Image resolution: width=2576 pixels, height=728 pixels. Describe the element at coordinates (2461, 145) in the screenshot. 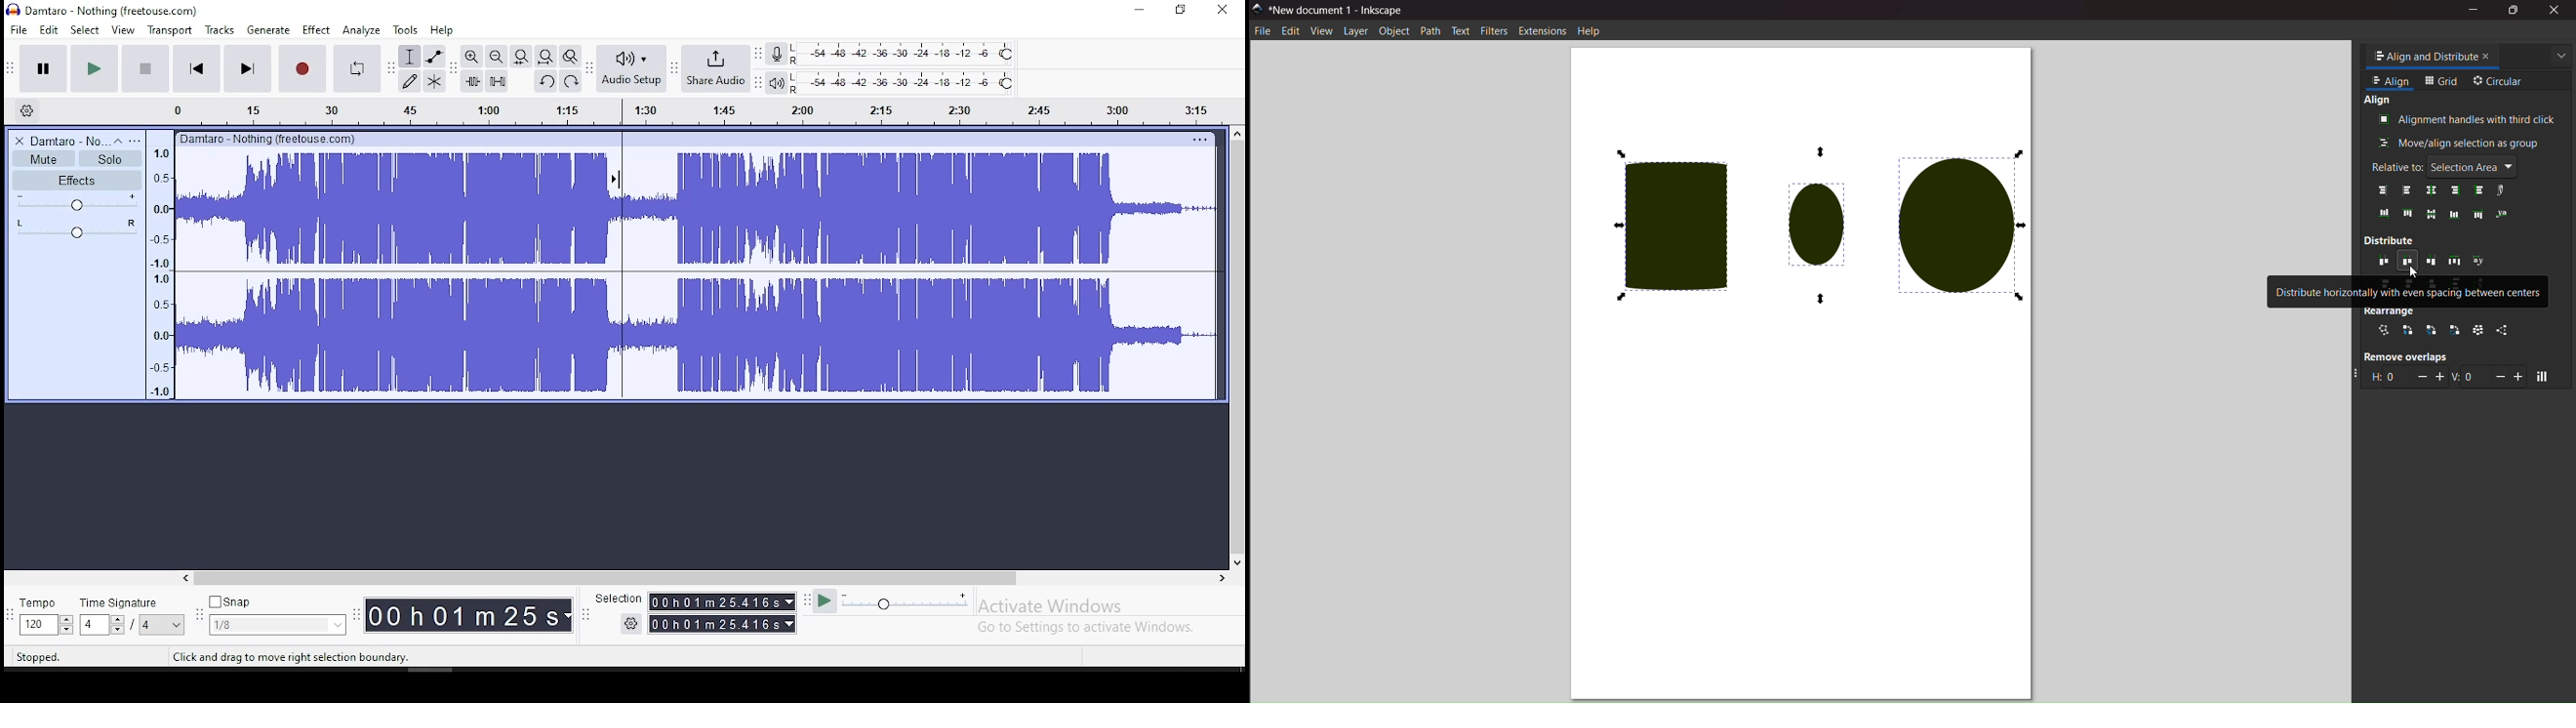

I see `move/align as group` at that location.